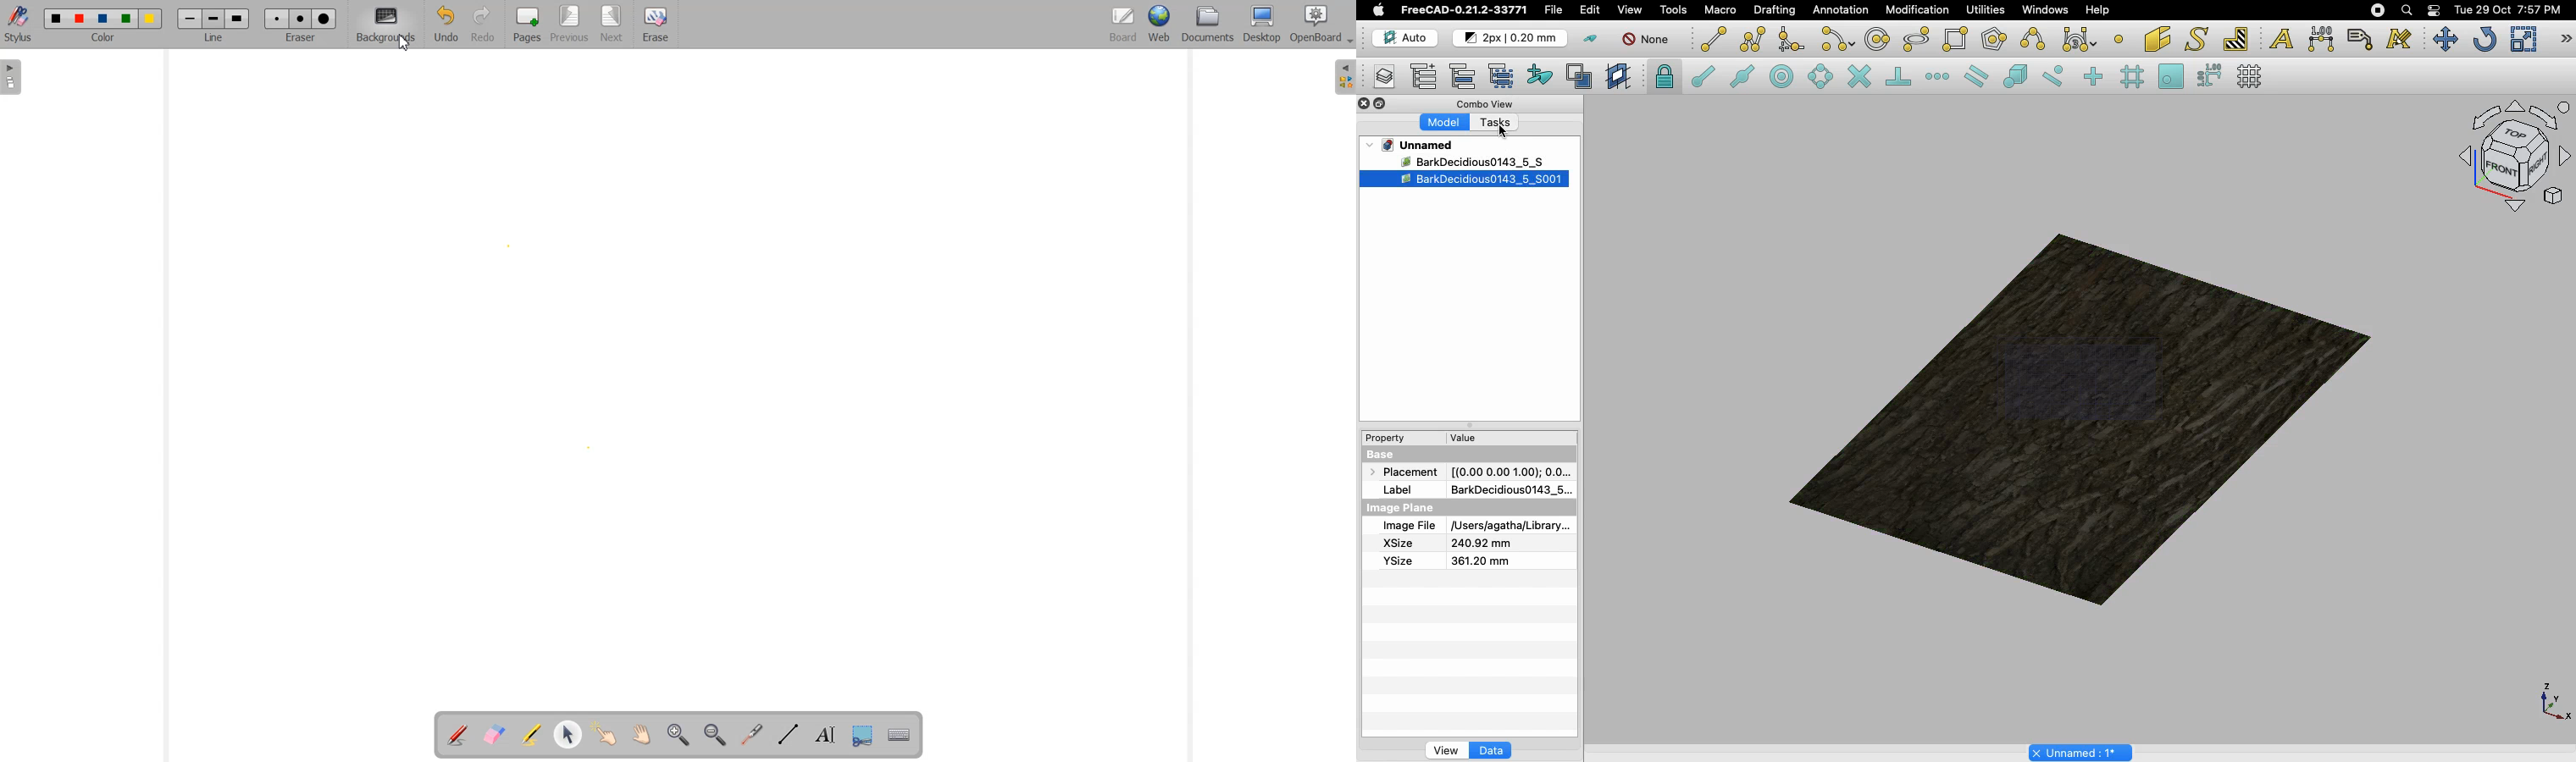  What do you see at coordinates (2171, 78) in the screenshot?
I see `Snap working plane` at bounding box center [2171, 78].